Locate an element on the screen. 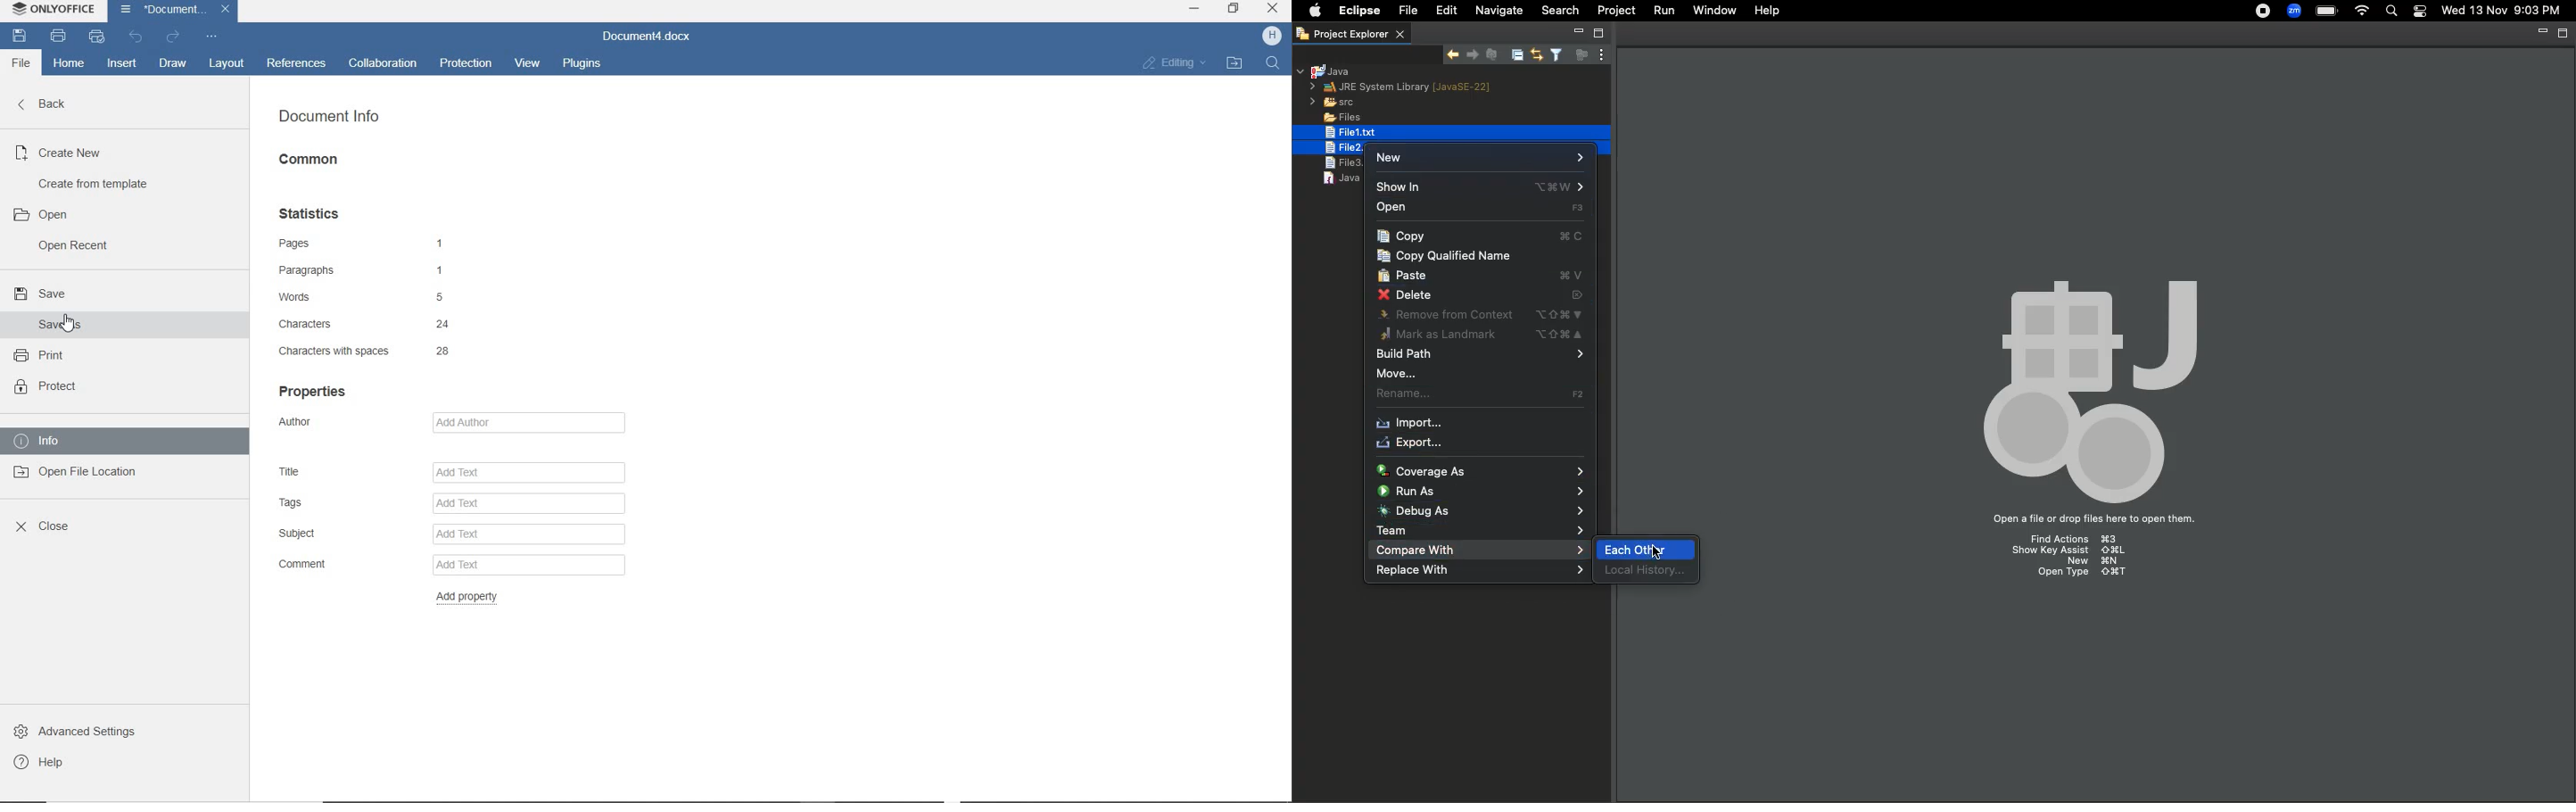 The width and height of the screenshot is (2576, 812). Copy qualified name is located at coordinates (1443, 256).